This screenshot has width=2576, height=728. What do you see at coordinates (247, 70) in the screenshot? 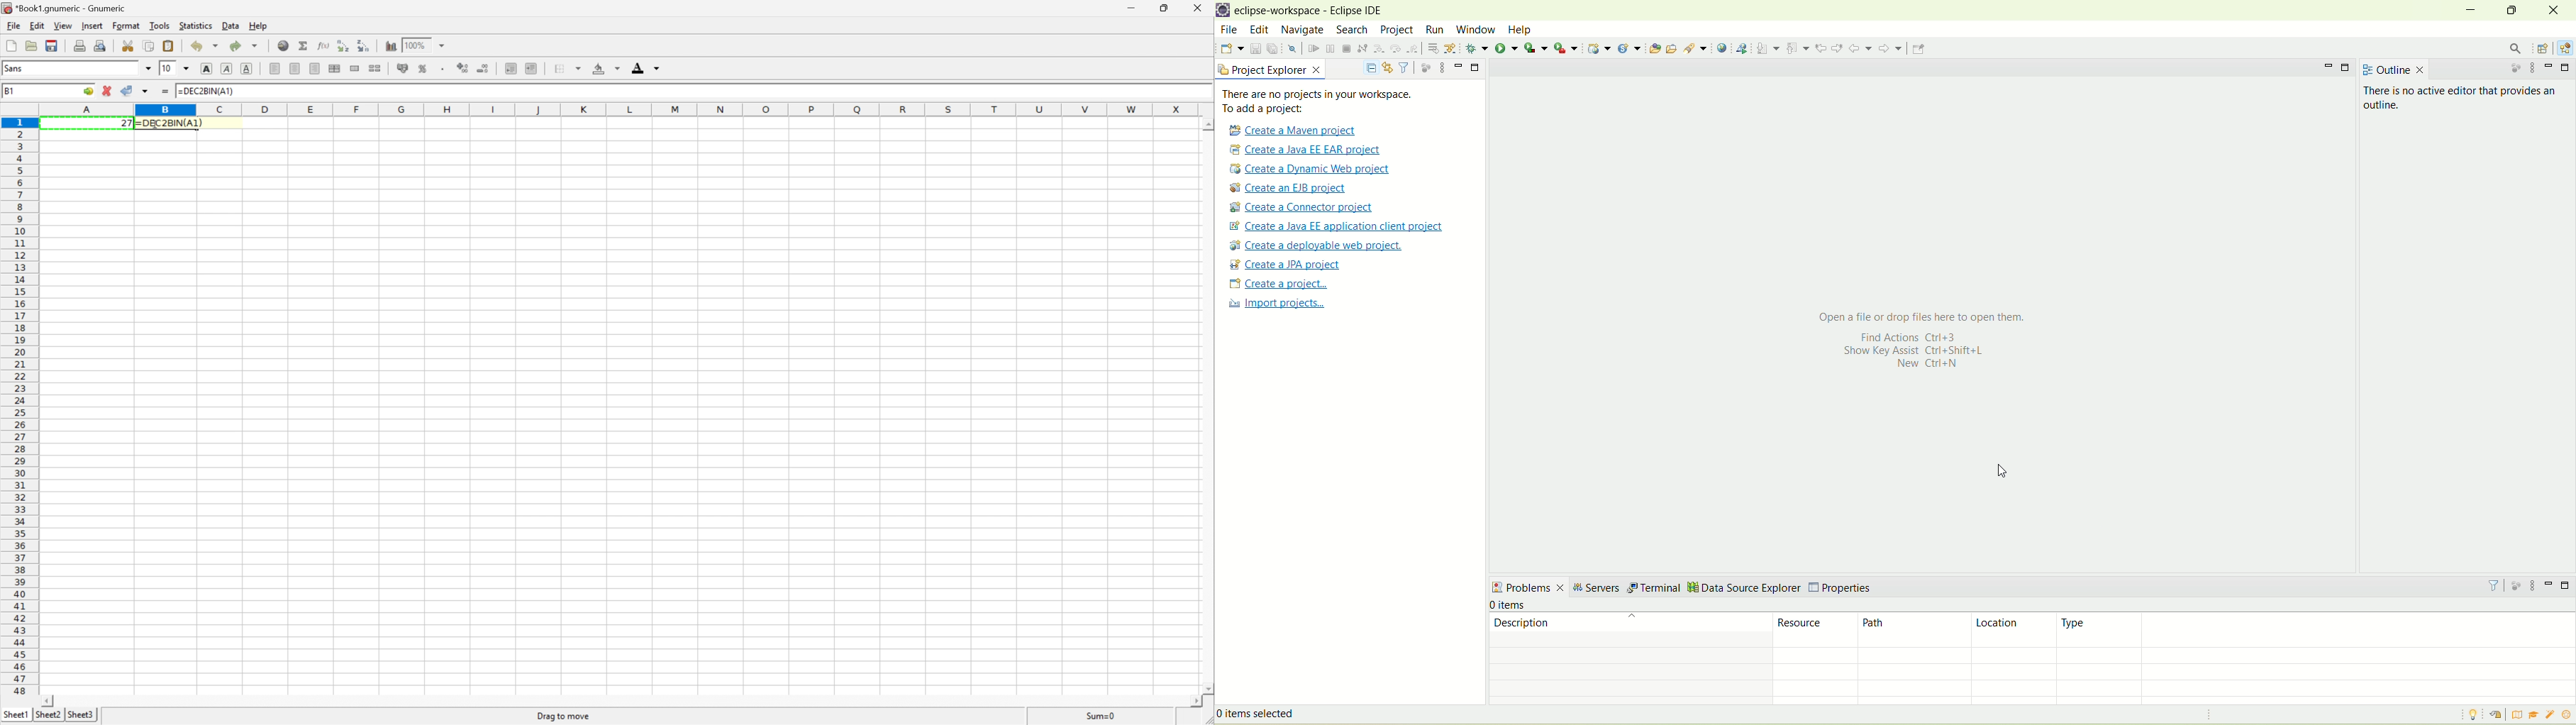
I see `Underline` at bounding box center [247, 70].